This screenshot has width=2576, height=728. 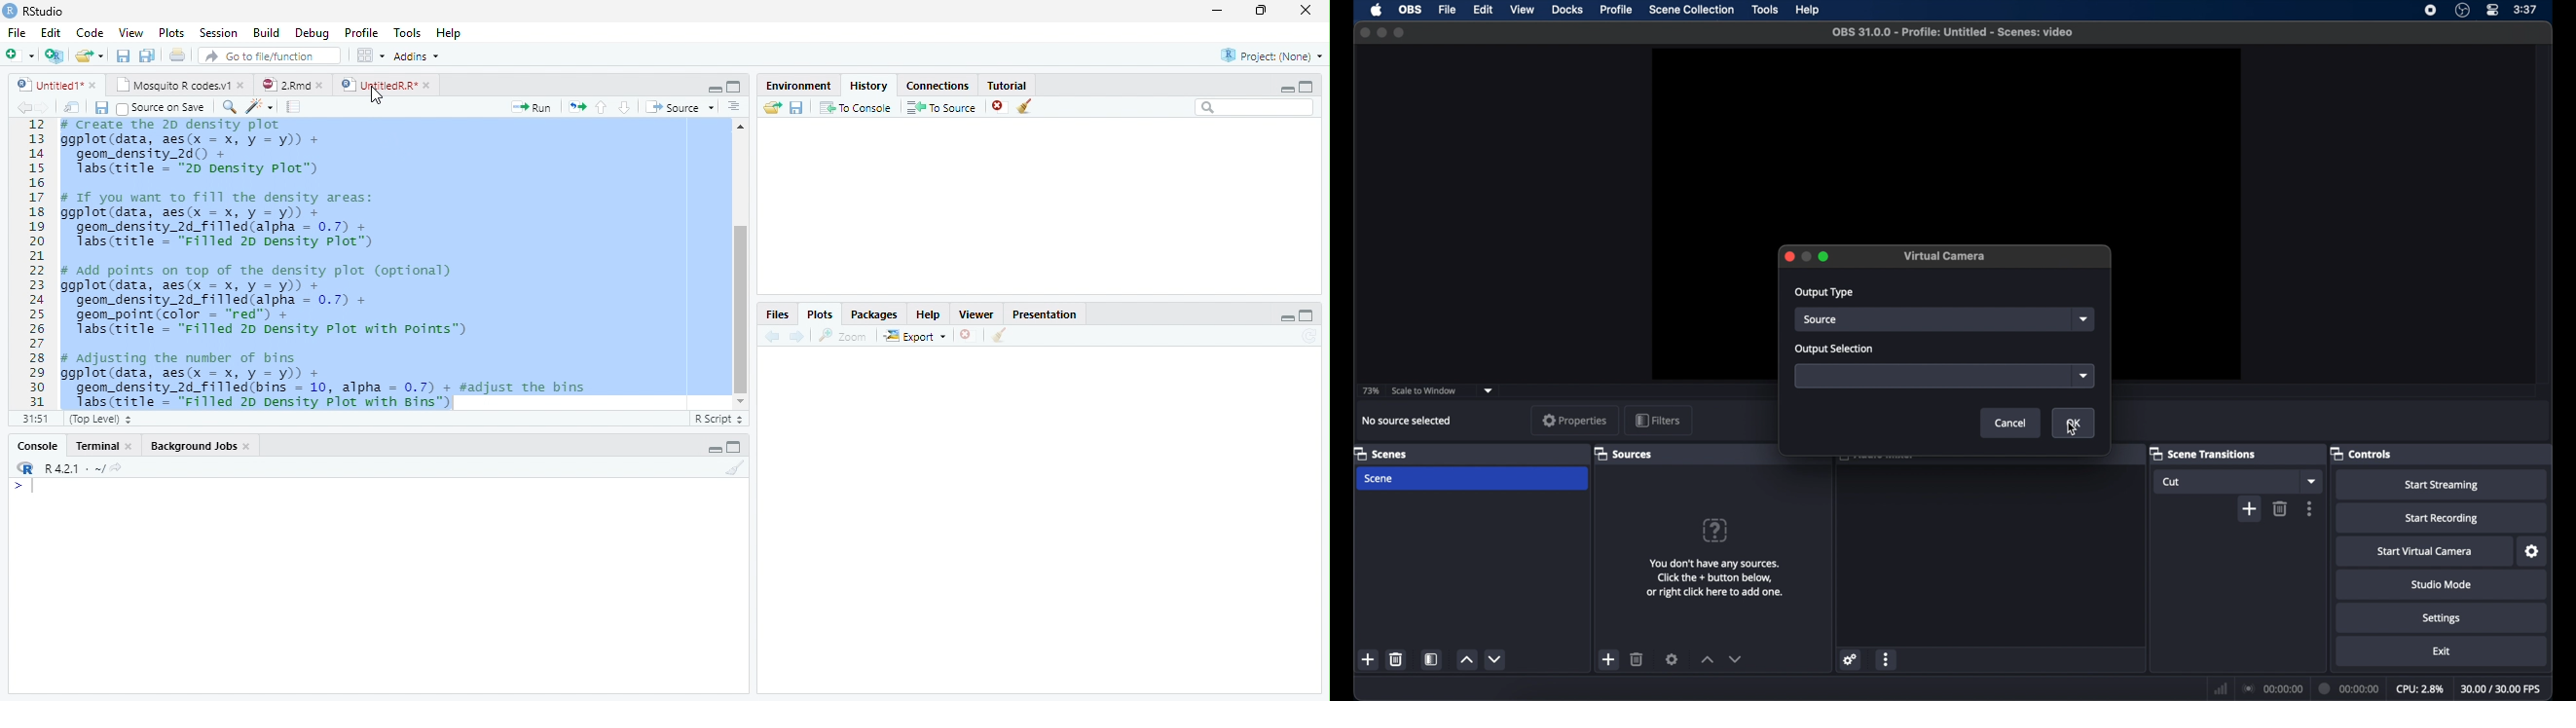 I want to click on GO to file/function, so click(x=266, y=55).